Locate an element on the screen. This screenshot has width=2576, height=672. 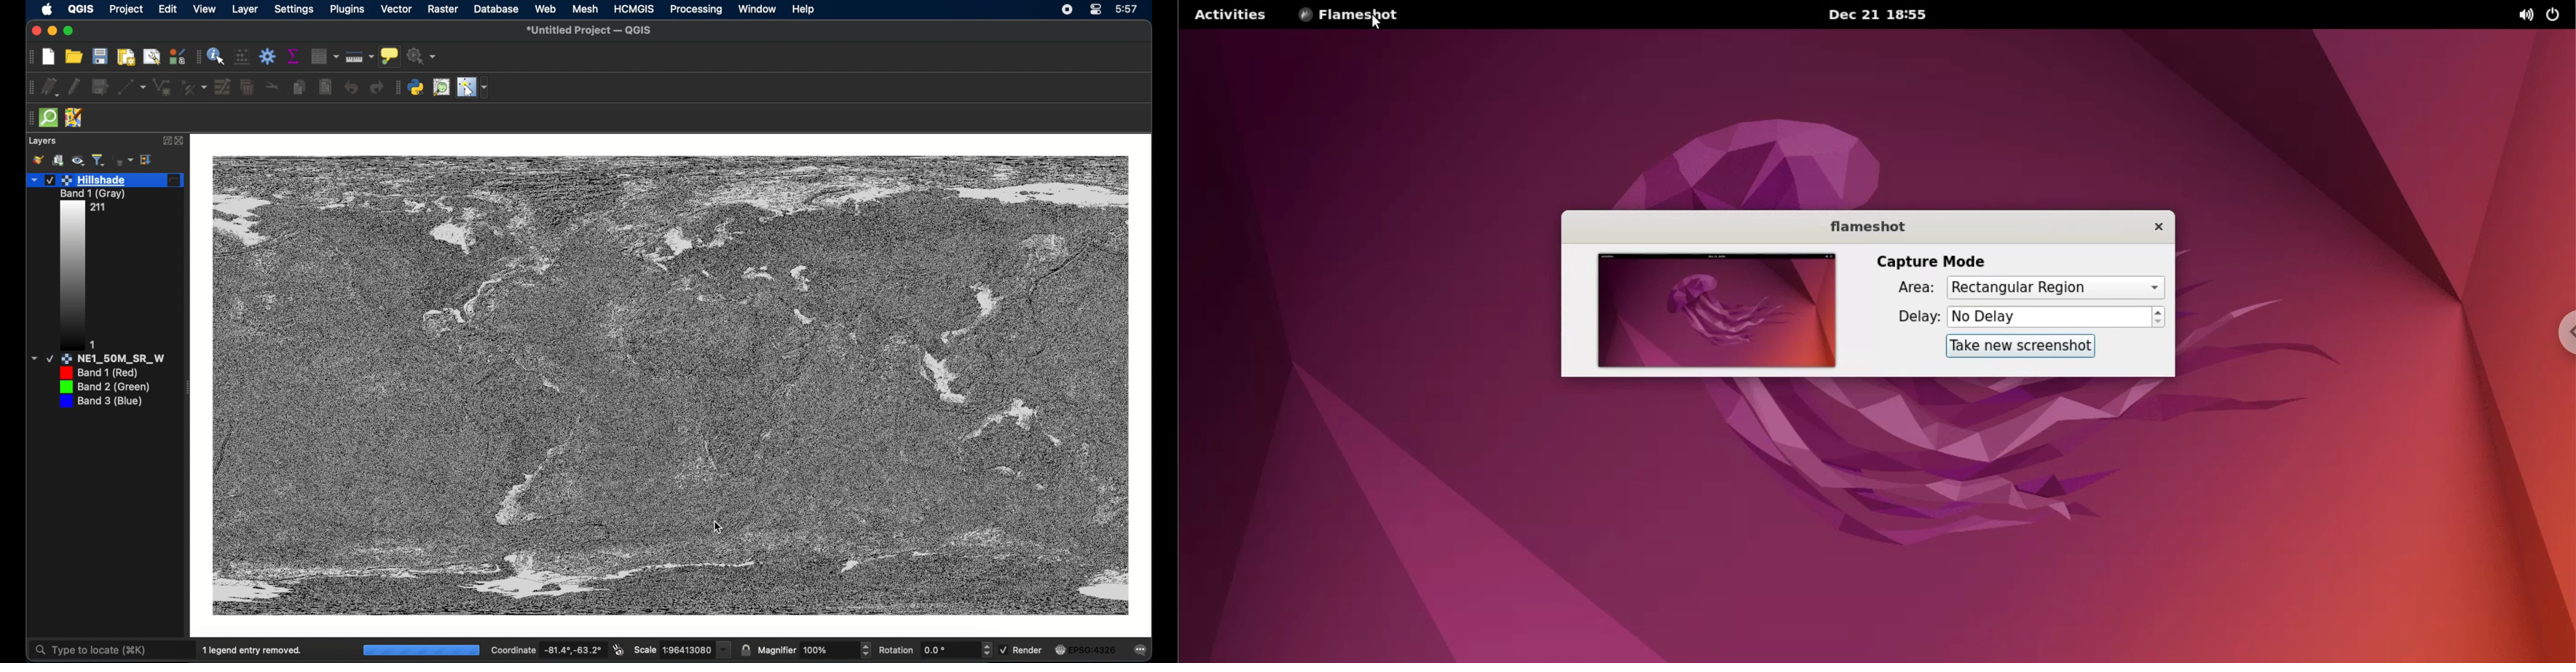
redo is located at coordinates (376, 87).